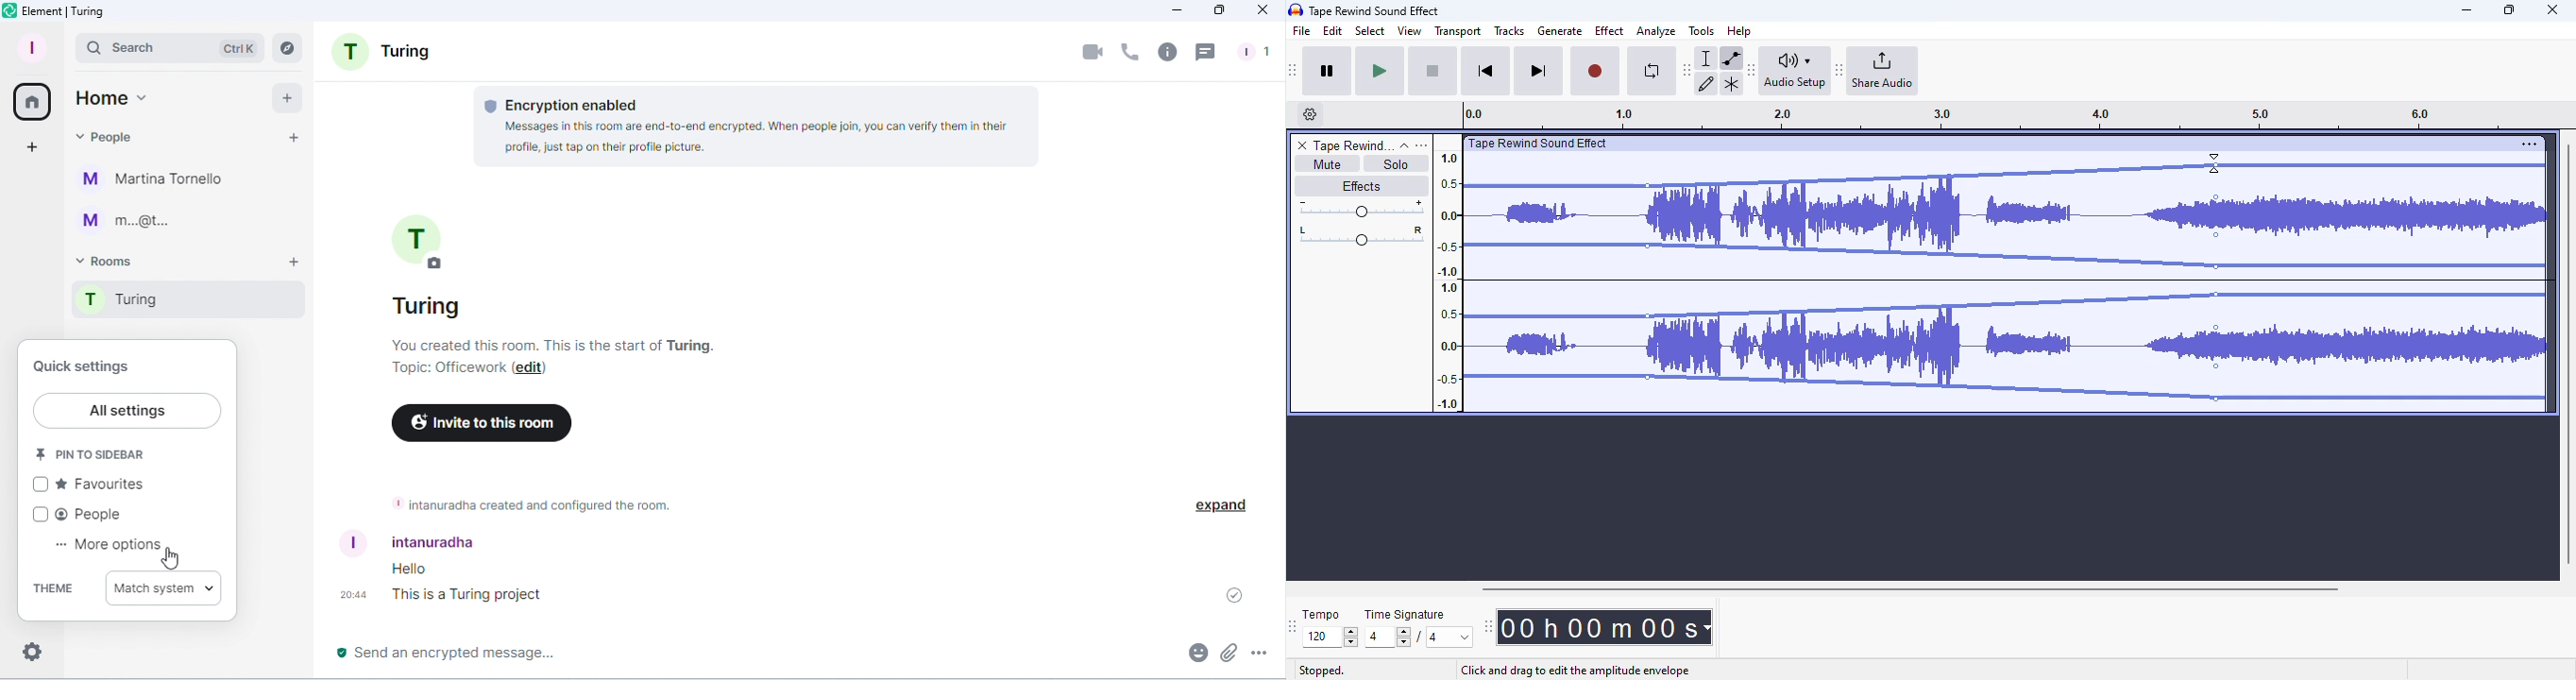  What do you see at coordinates (111, 101) in the screenshot?
I see `Home` at bounding box center [111, 101].